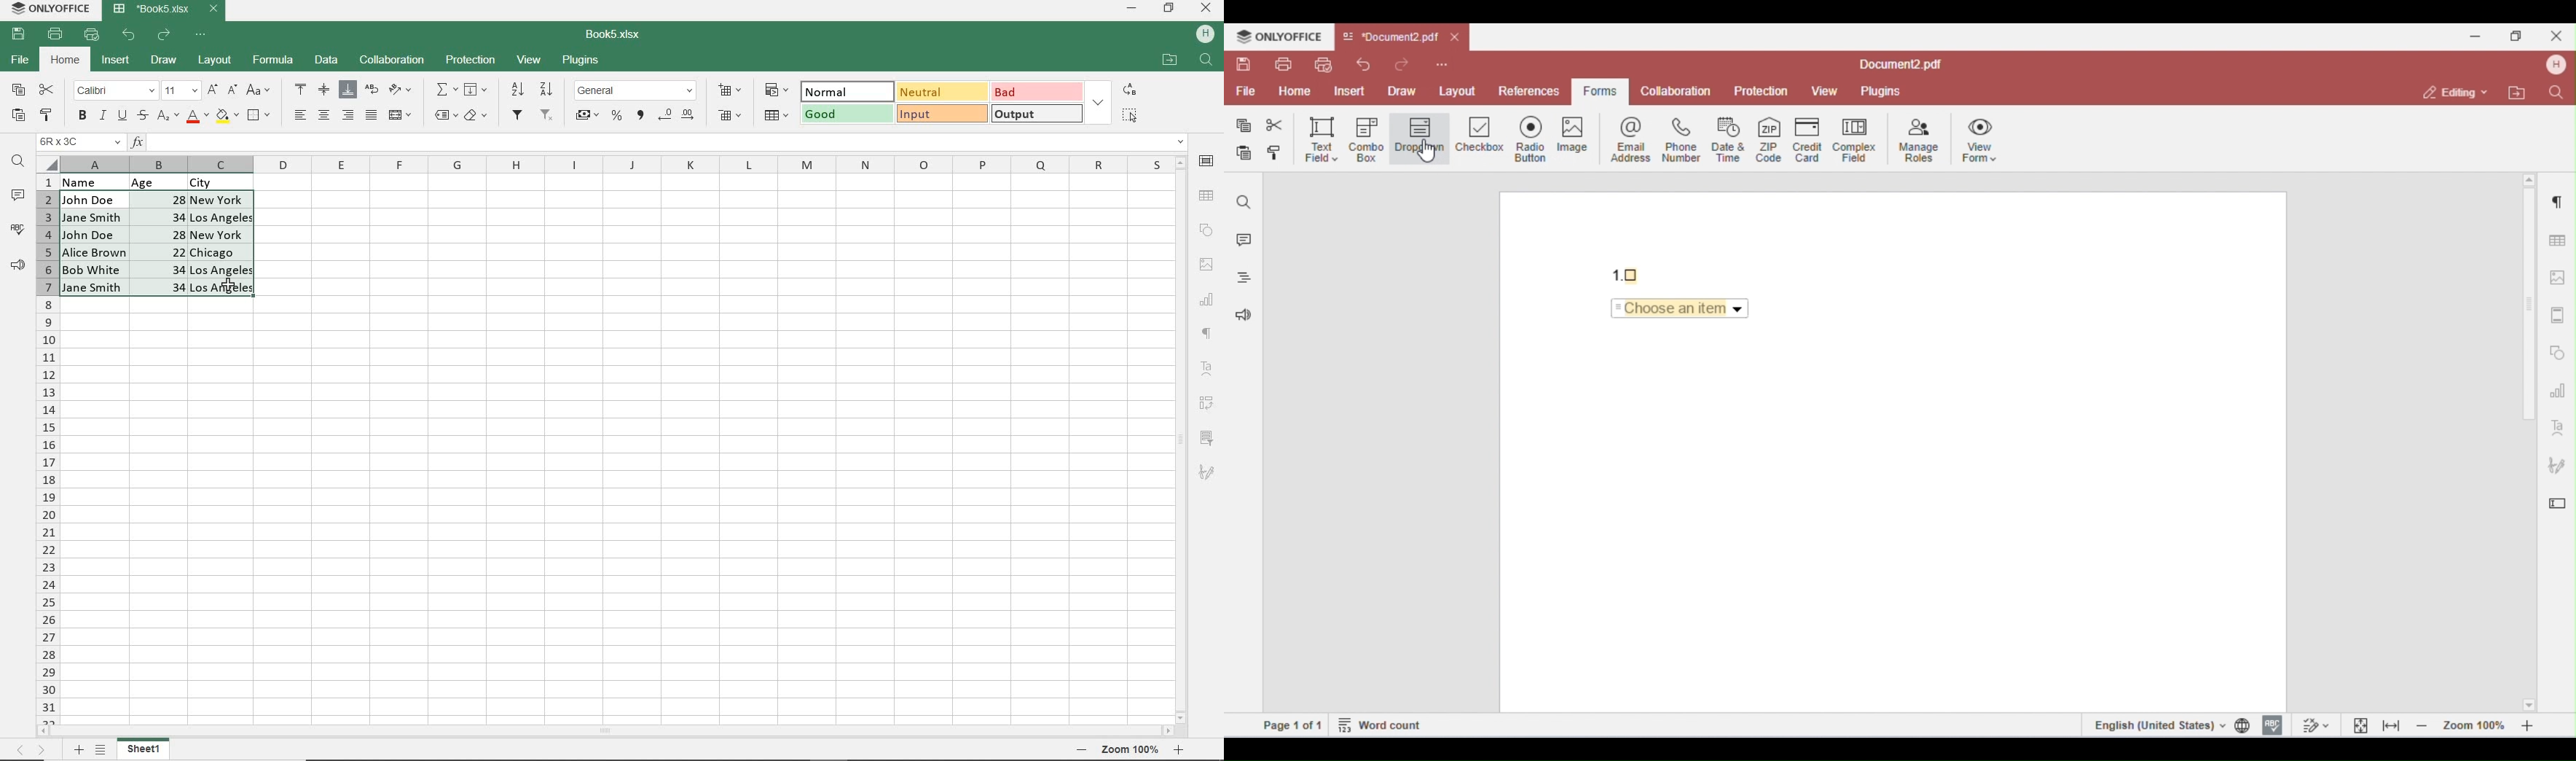  I want to click on INSERT, so click(116, 62).